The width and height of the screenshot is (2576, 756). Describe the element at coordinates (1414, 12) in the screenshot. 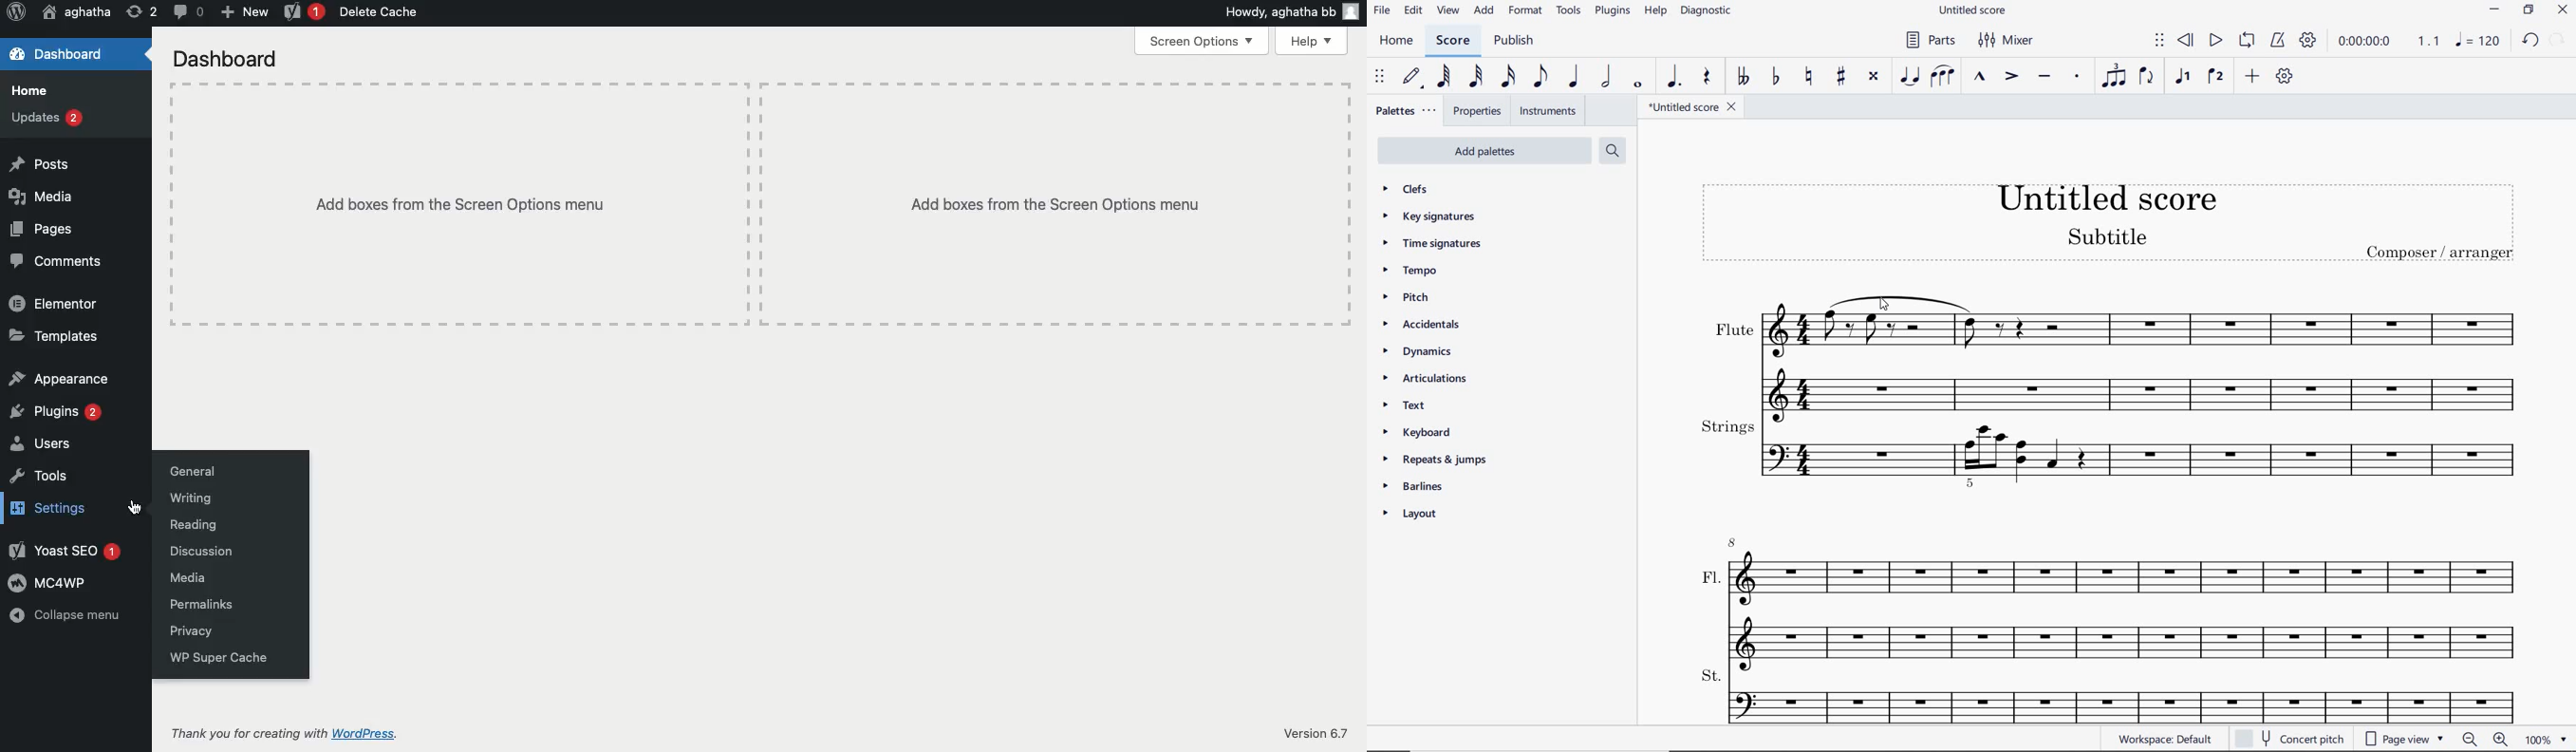

I see `edit` at that location.